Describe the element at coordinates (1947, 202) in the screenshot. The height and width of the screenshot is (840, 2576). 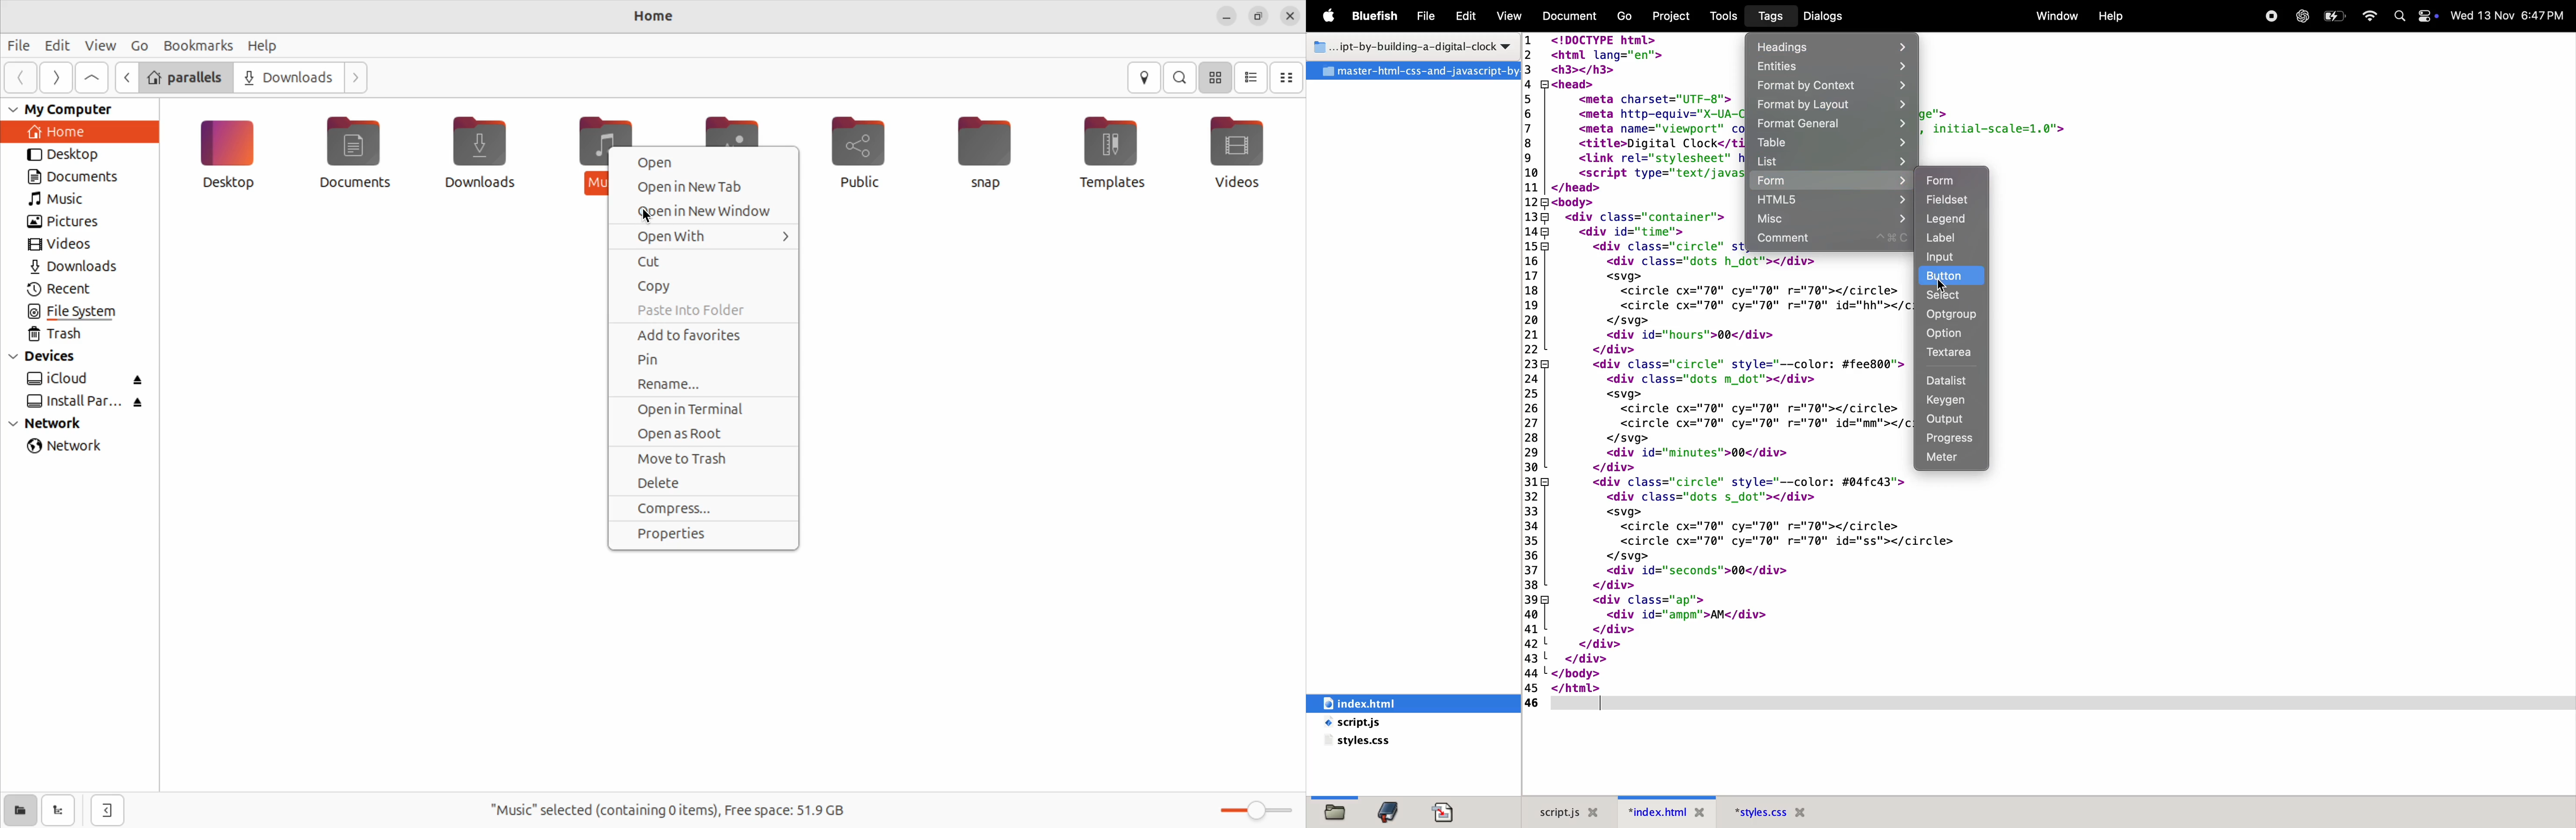
I see `Field set` at that location.